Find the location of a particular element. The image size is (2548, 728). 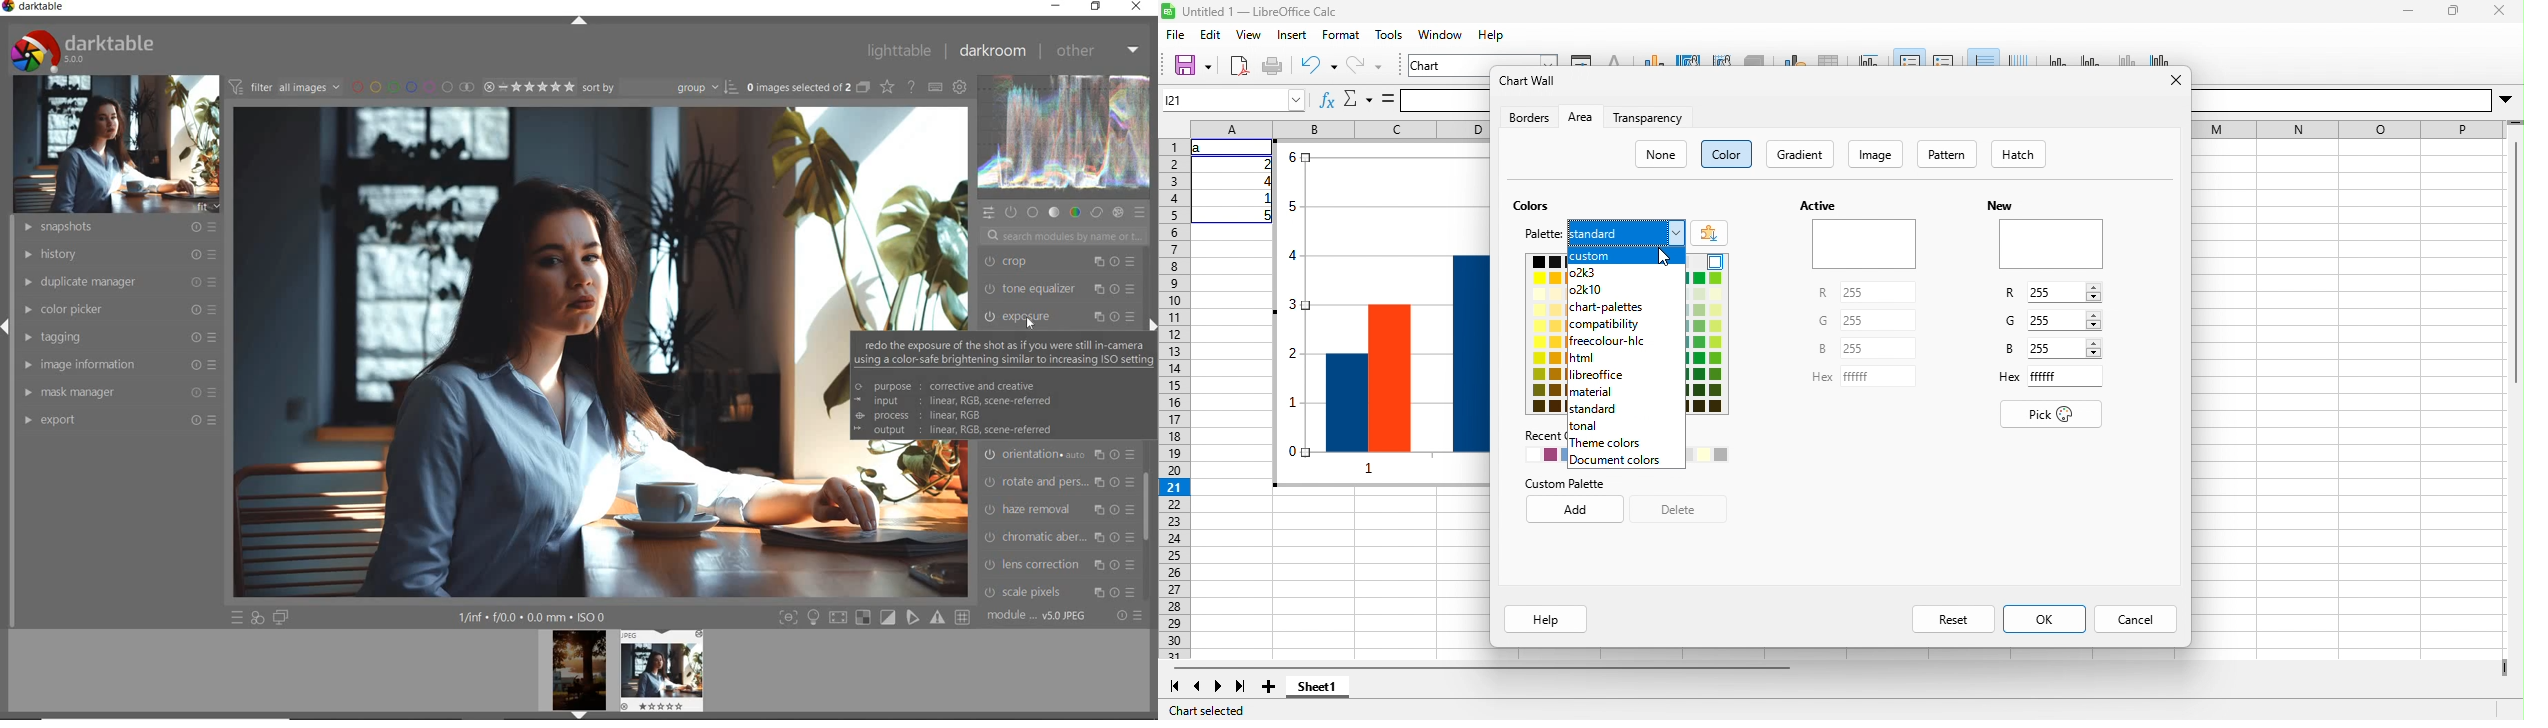

a is located at coordinates (1200, 148).